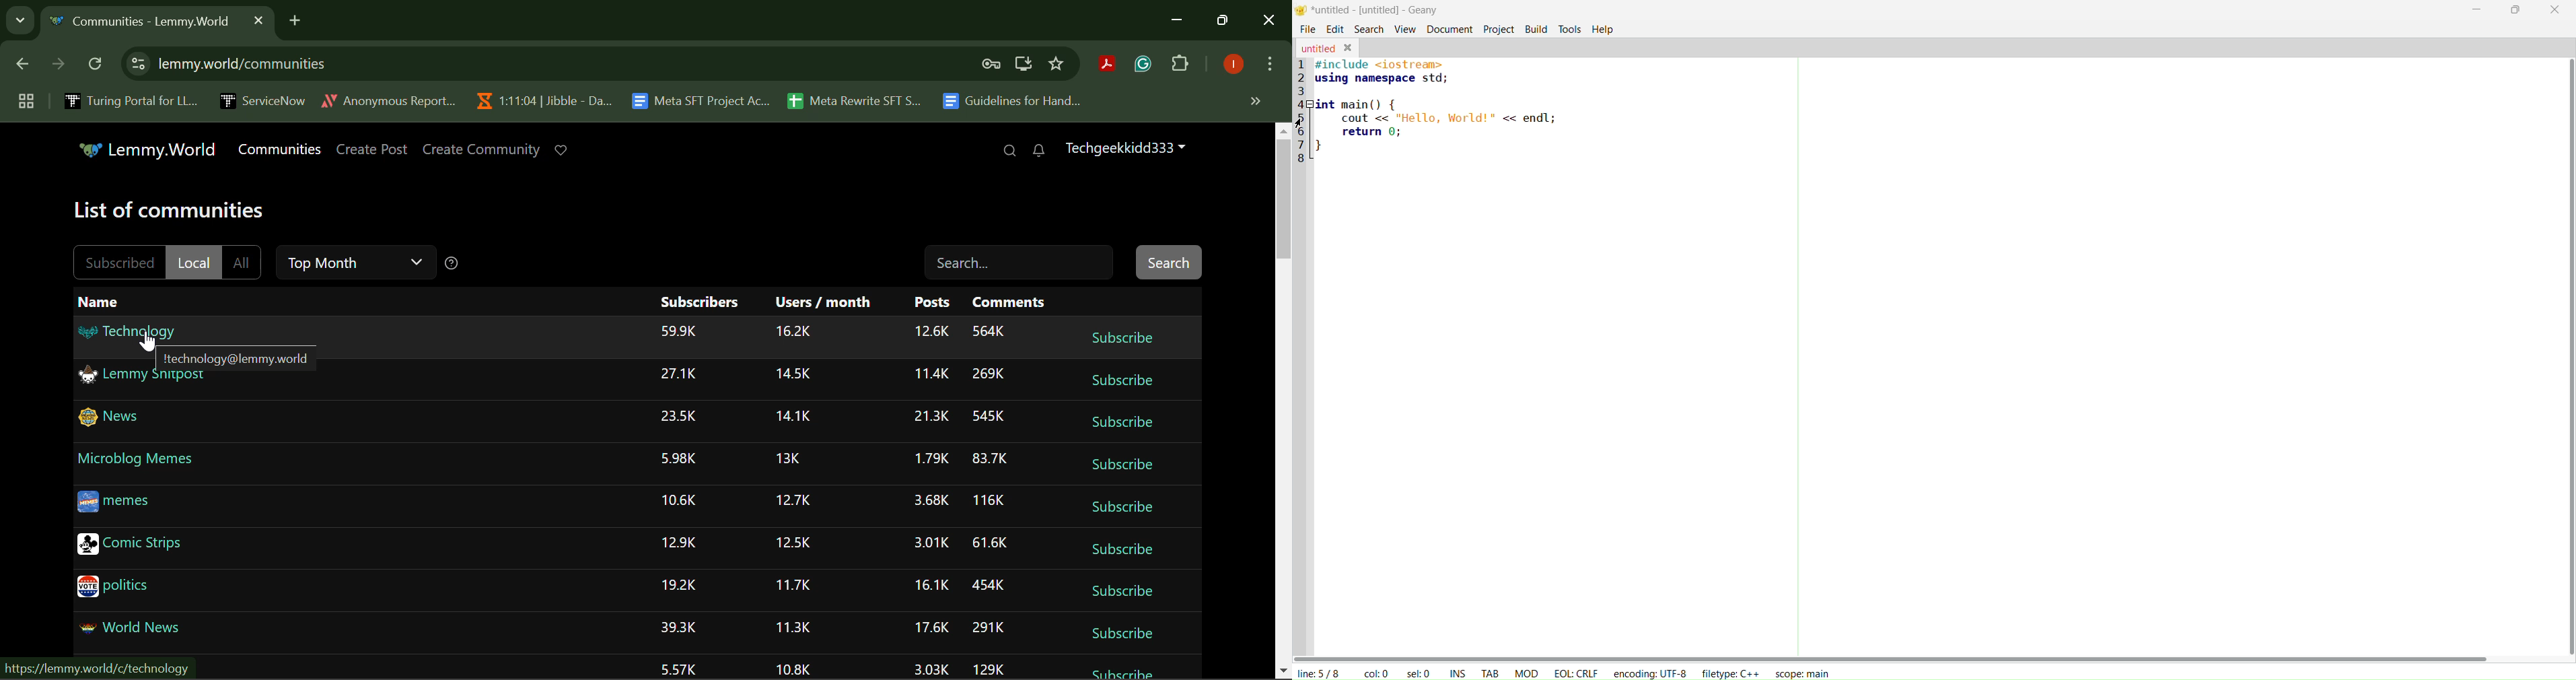  What do you see at coordinates (354, 263) in the screenshot?
I see `Time Filter` at bounding box center [354, 263].